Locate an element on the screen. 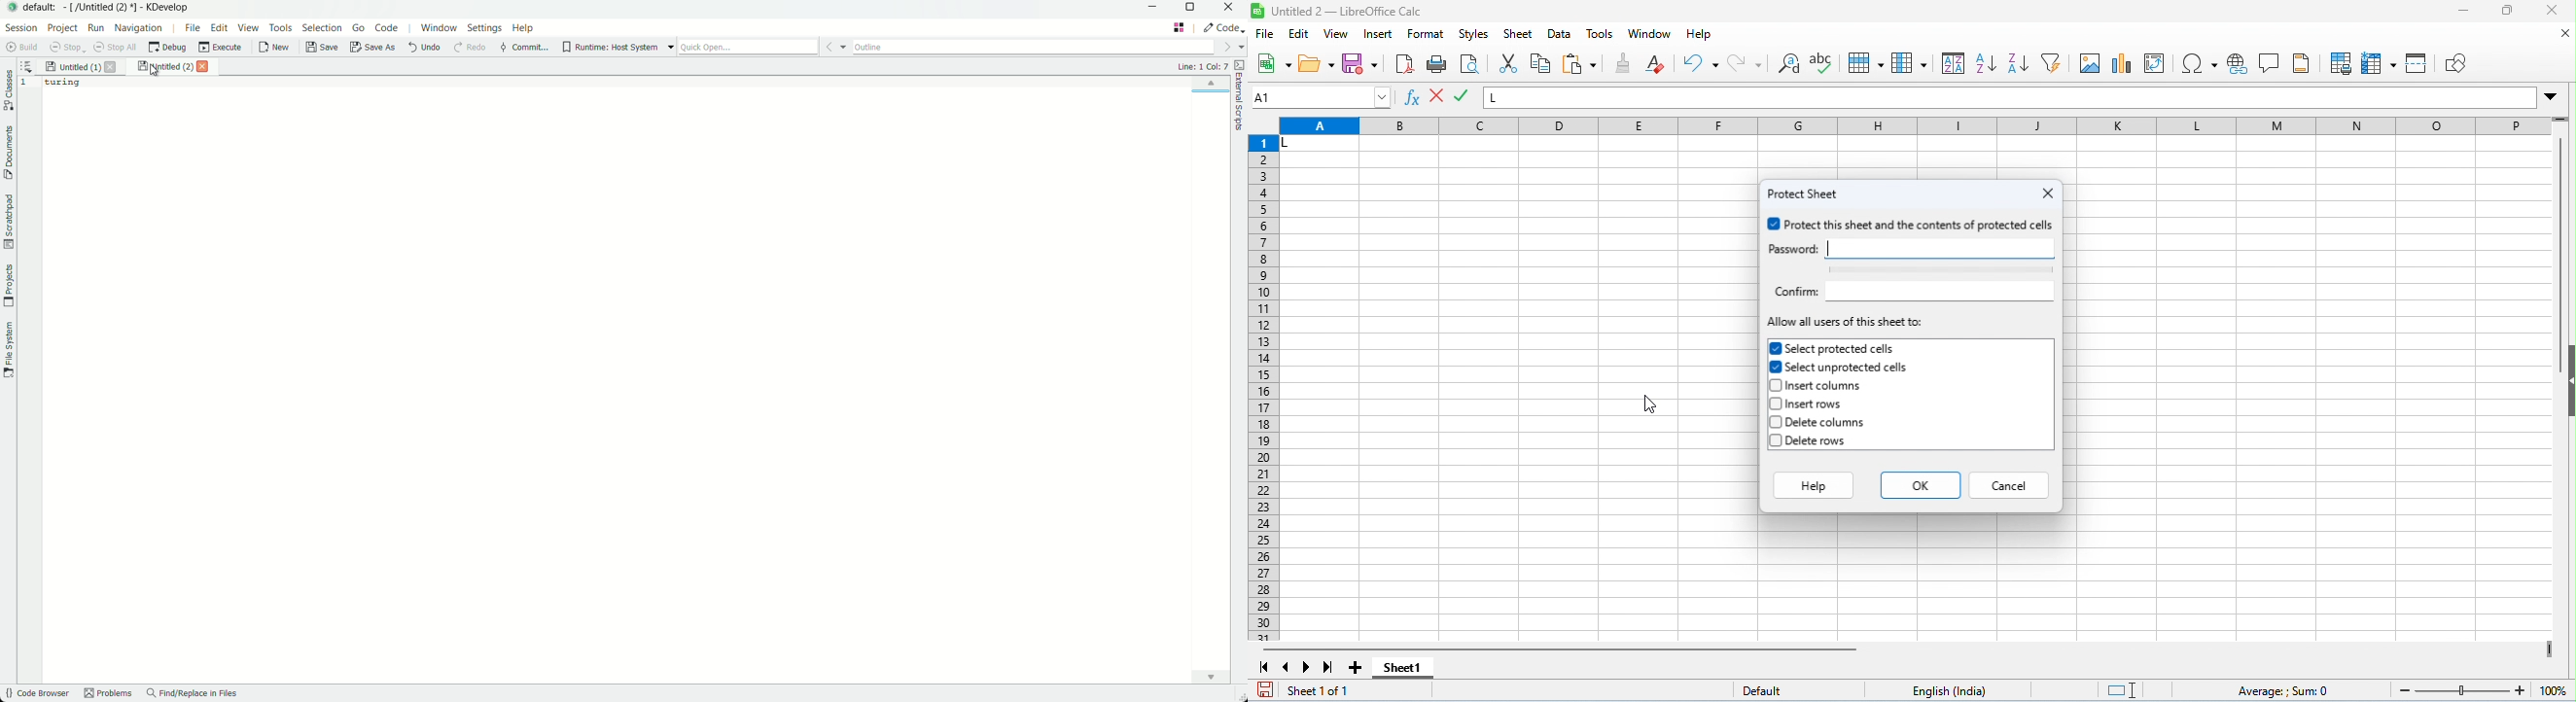 The image size is (2576, 728). default is located at coordinates (1772, 691).